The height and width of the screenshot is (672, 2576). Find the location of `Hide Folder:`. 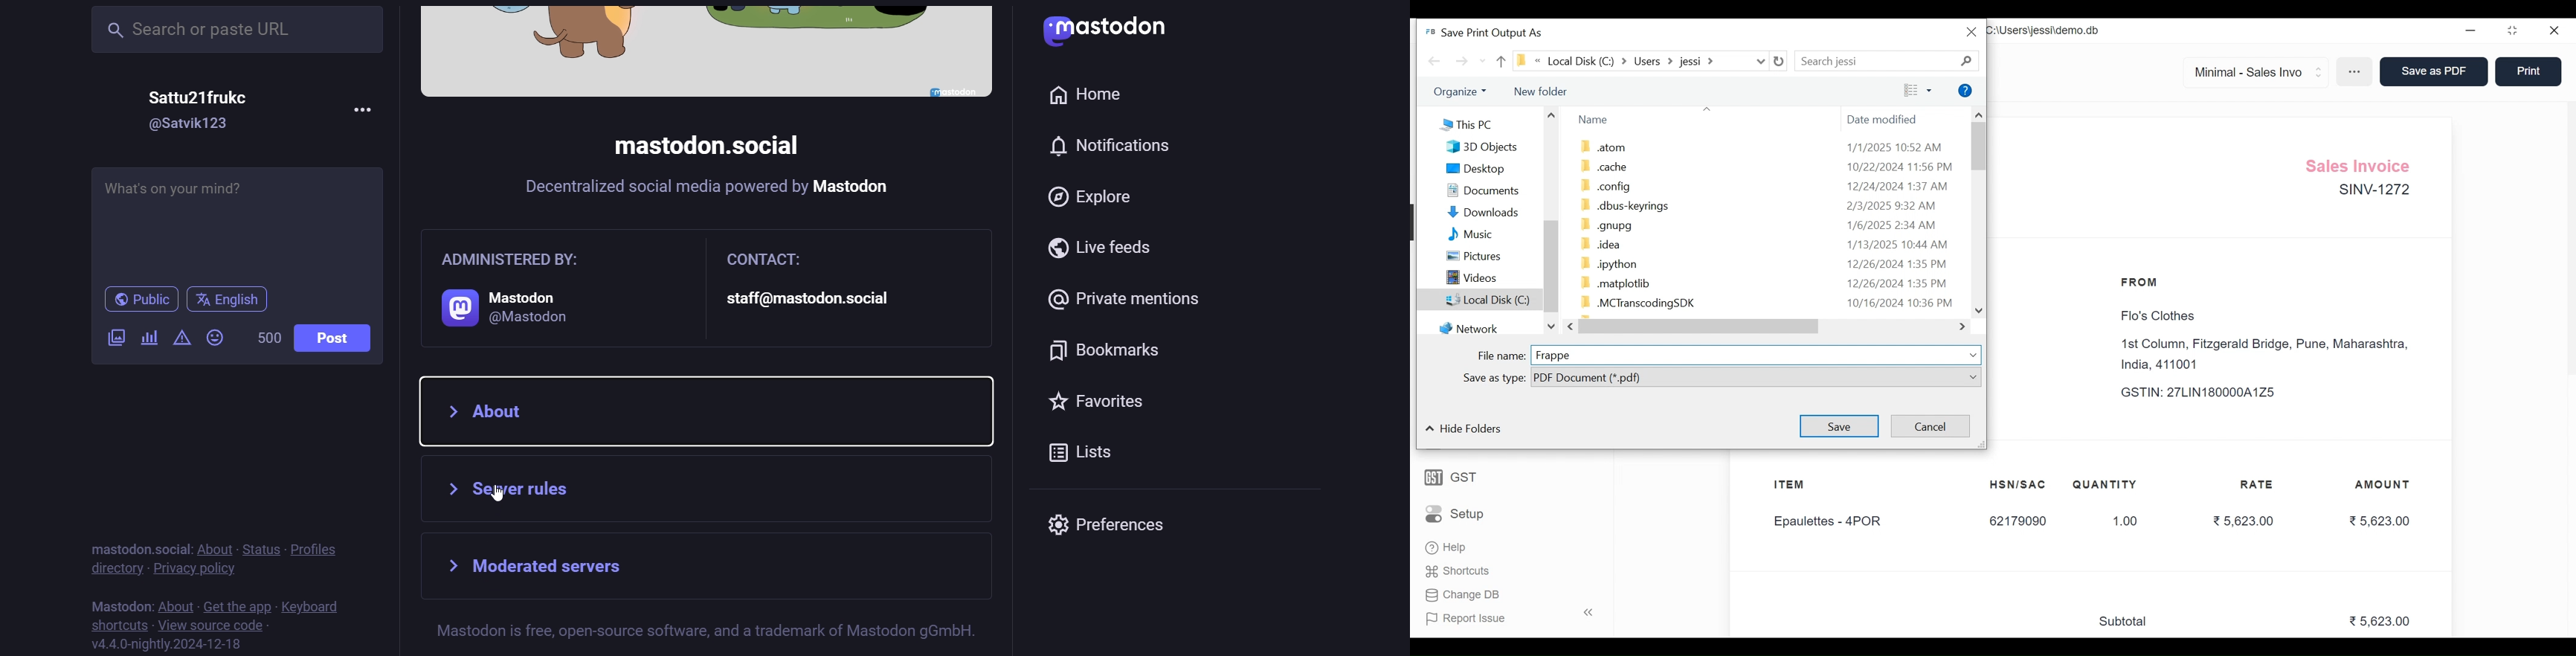

Hide Folder: is located at coordinates (1468, 429).